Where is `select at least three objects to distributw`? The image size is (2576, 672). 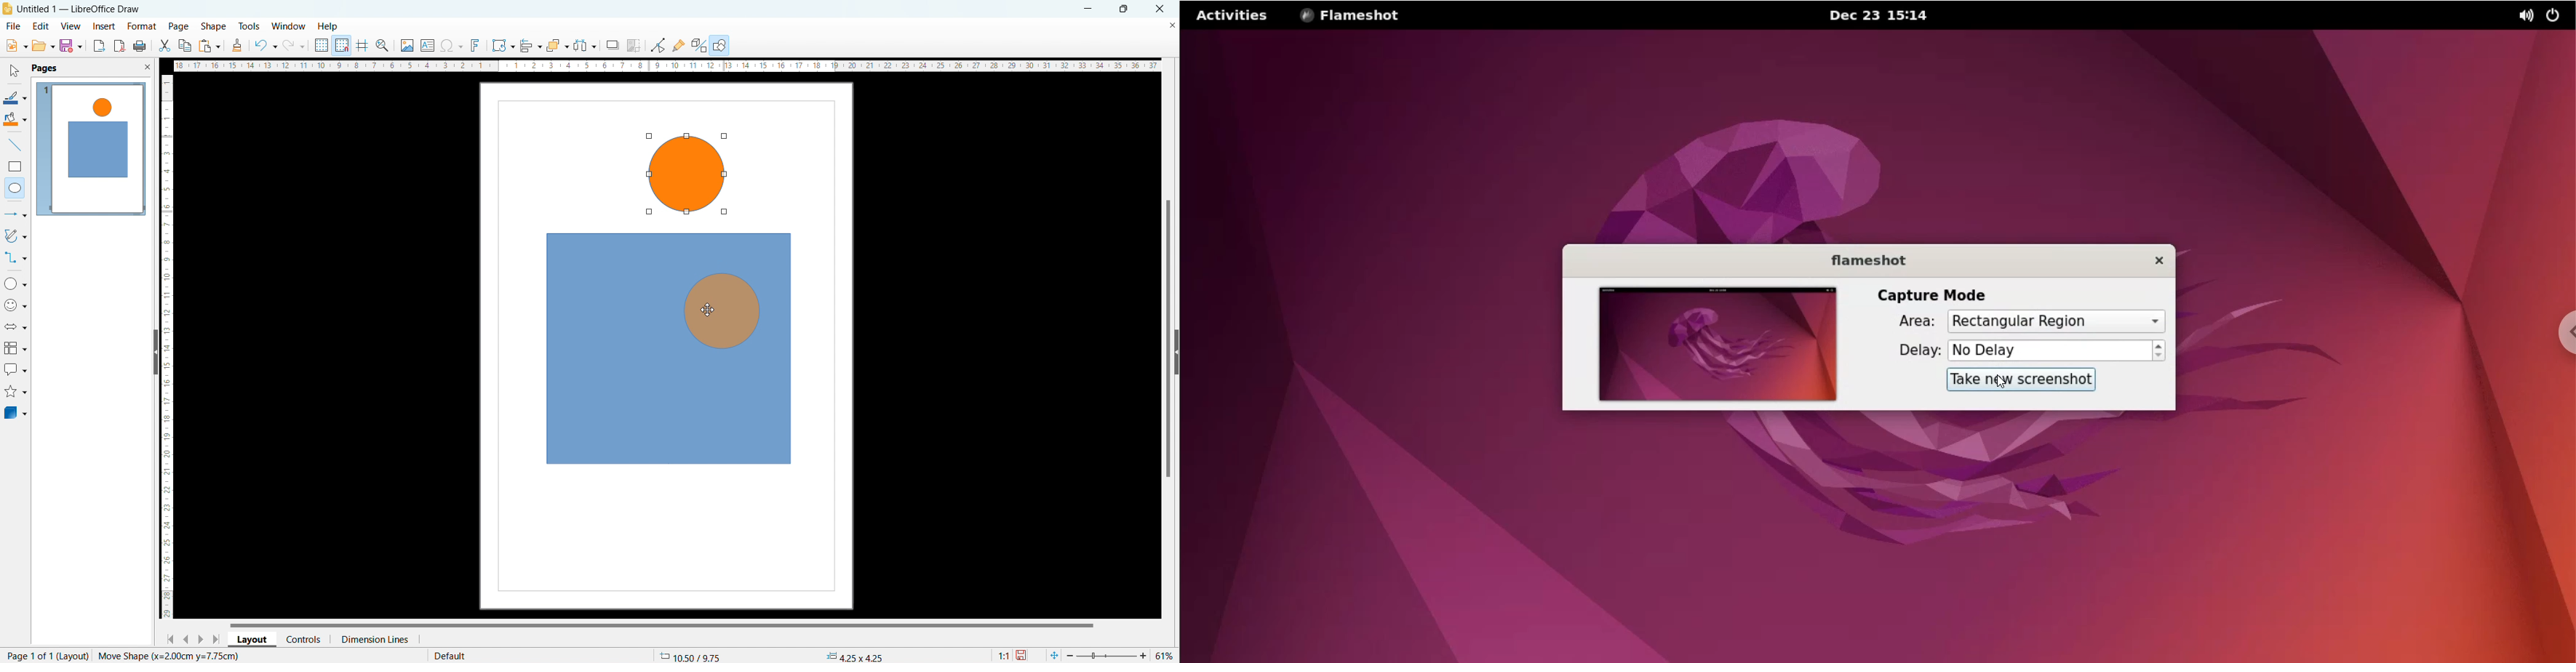
select at least three objects to distributw is located at coordinates (584, 46).